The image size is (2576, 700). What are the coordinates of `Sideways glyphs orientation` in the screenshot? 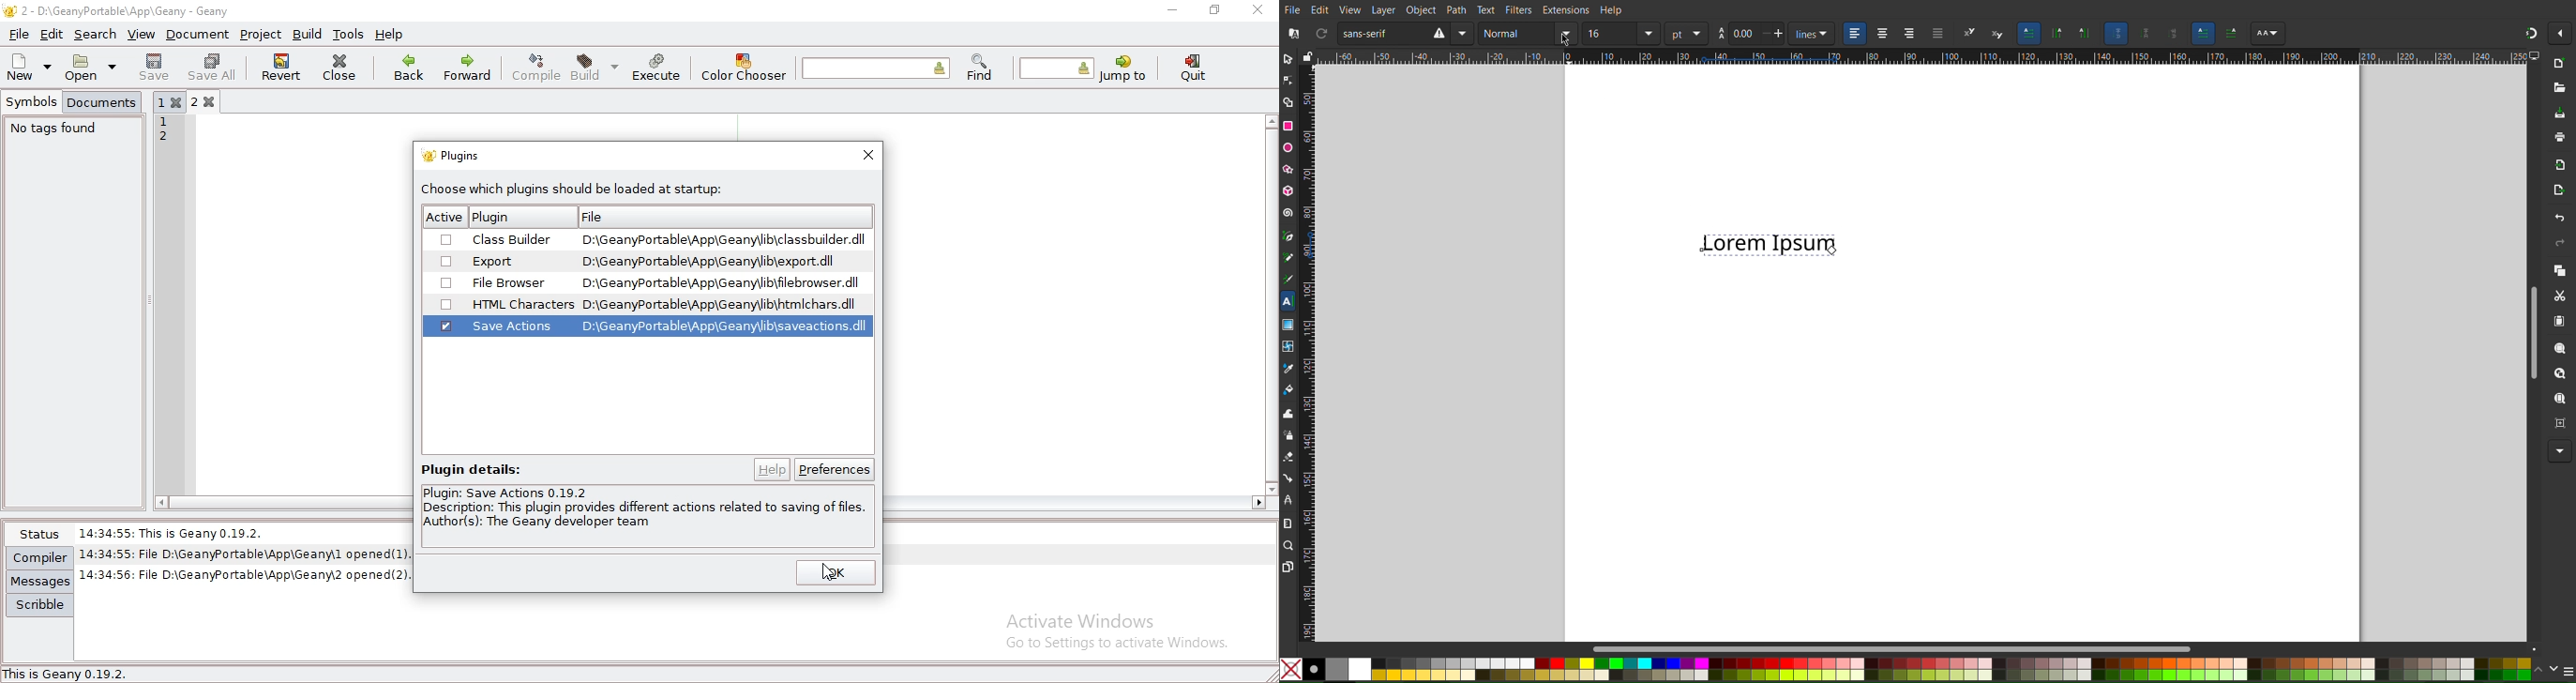 It's located at (2176, 34).